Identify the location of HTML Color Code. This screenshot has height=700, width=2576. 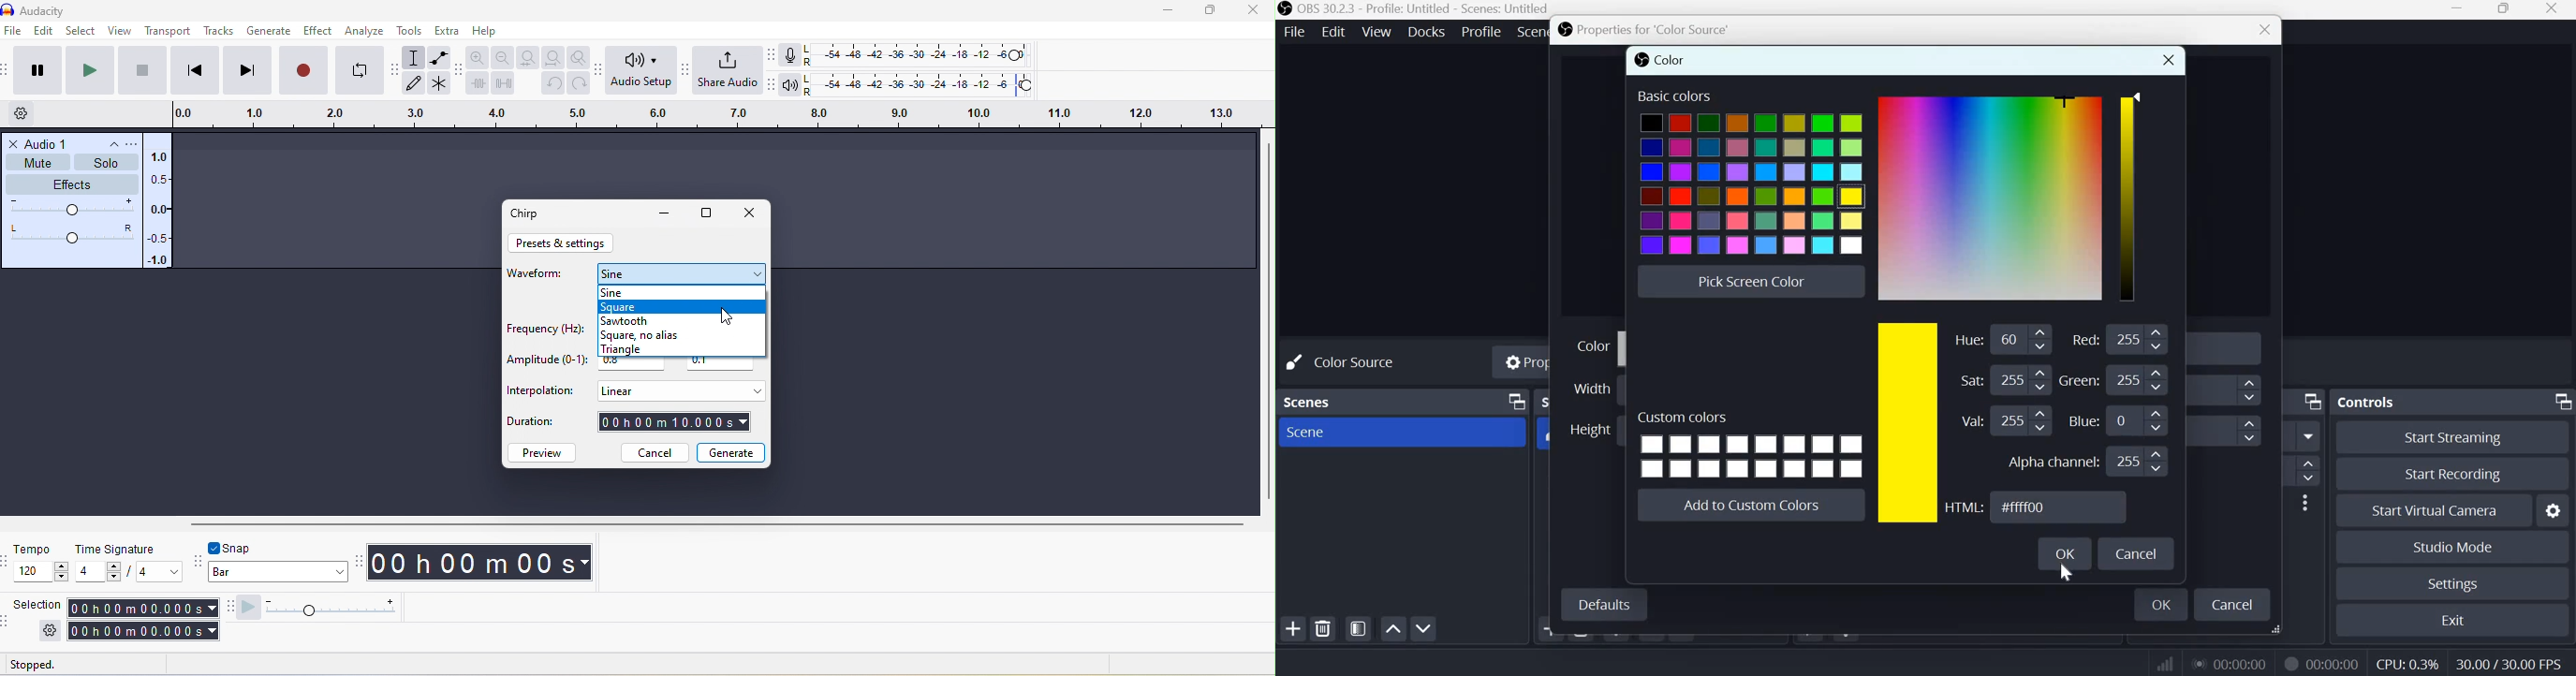
(2059, 507).